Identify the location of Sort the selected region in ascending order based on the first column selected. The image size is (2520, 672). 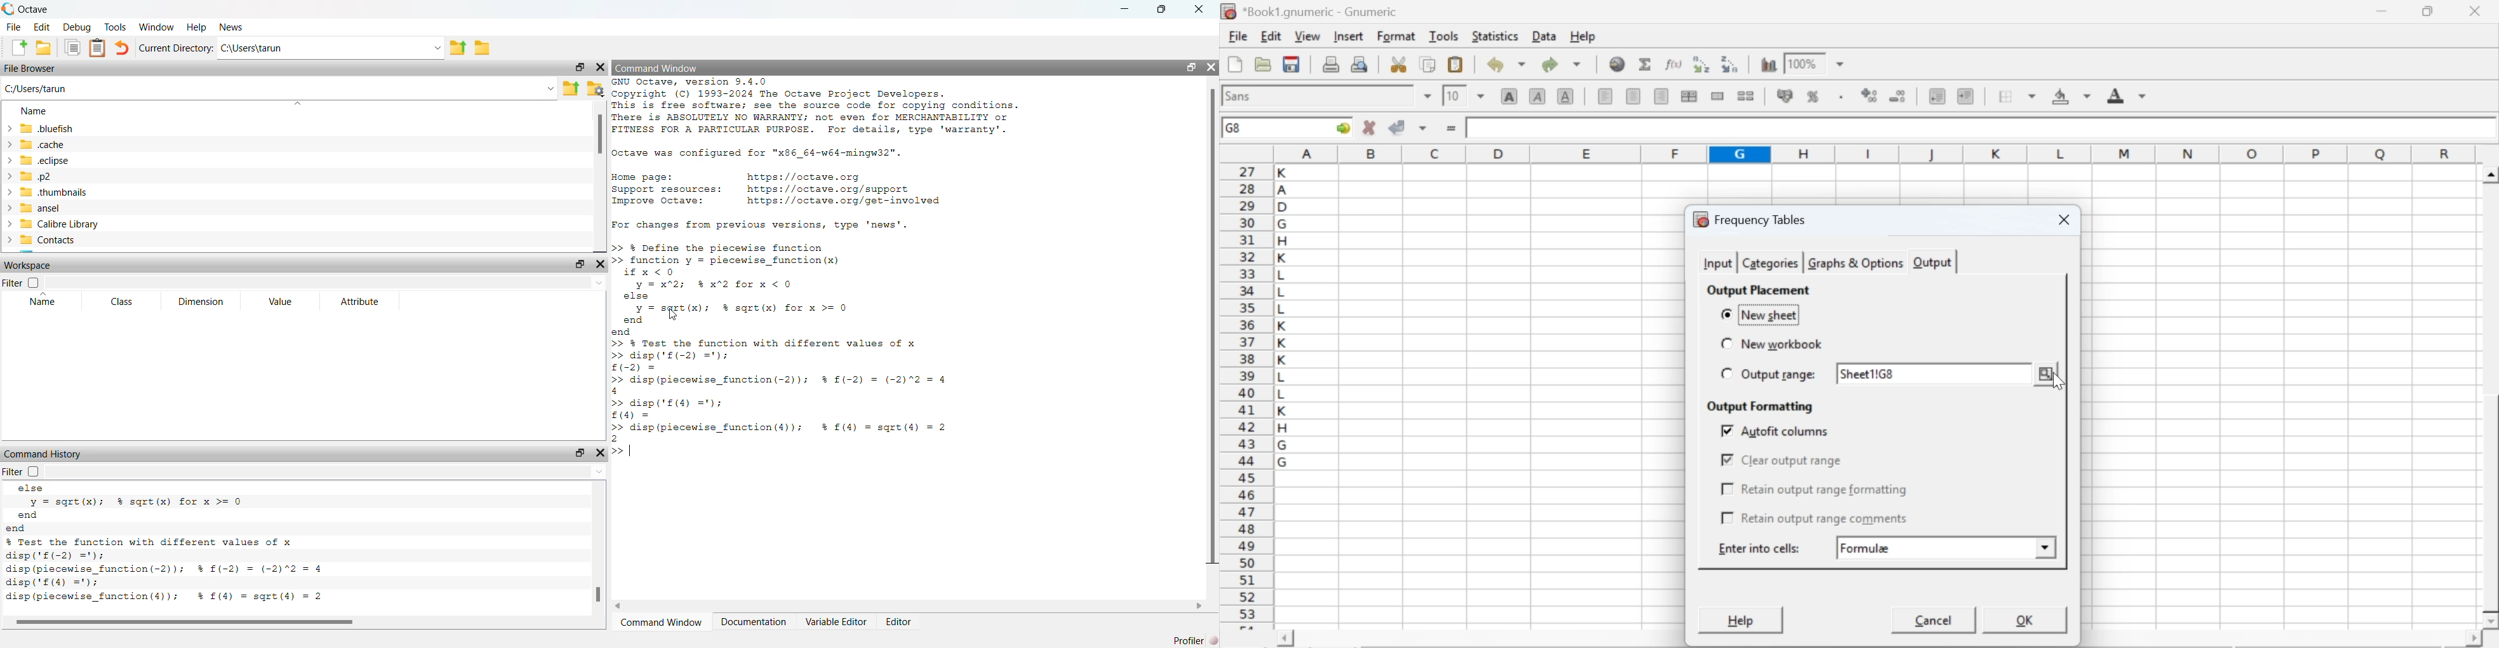
(1704, 64).